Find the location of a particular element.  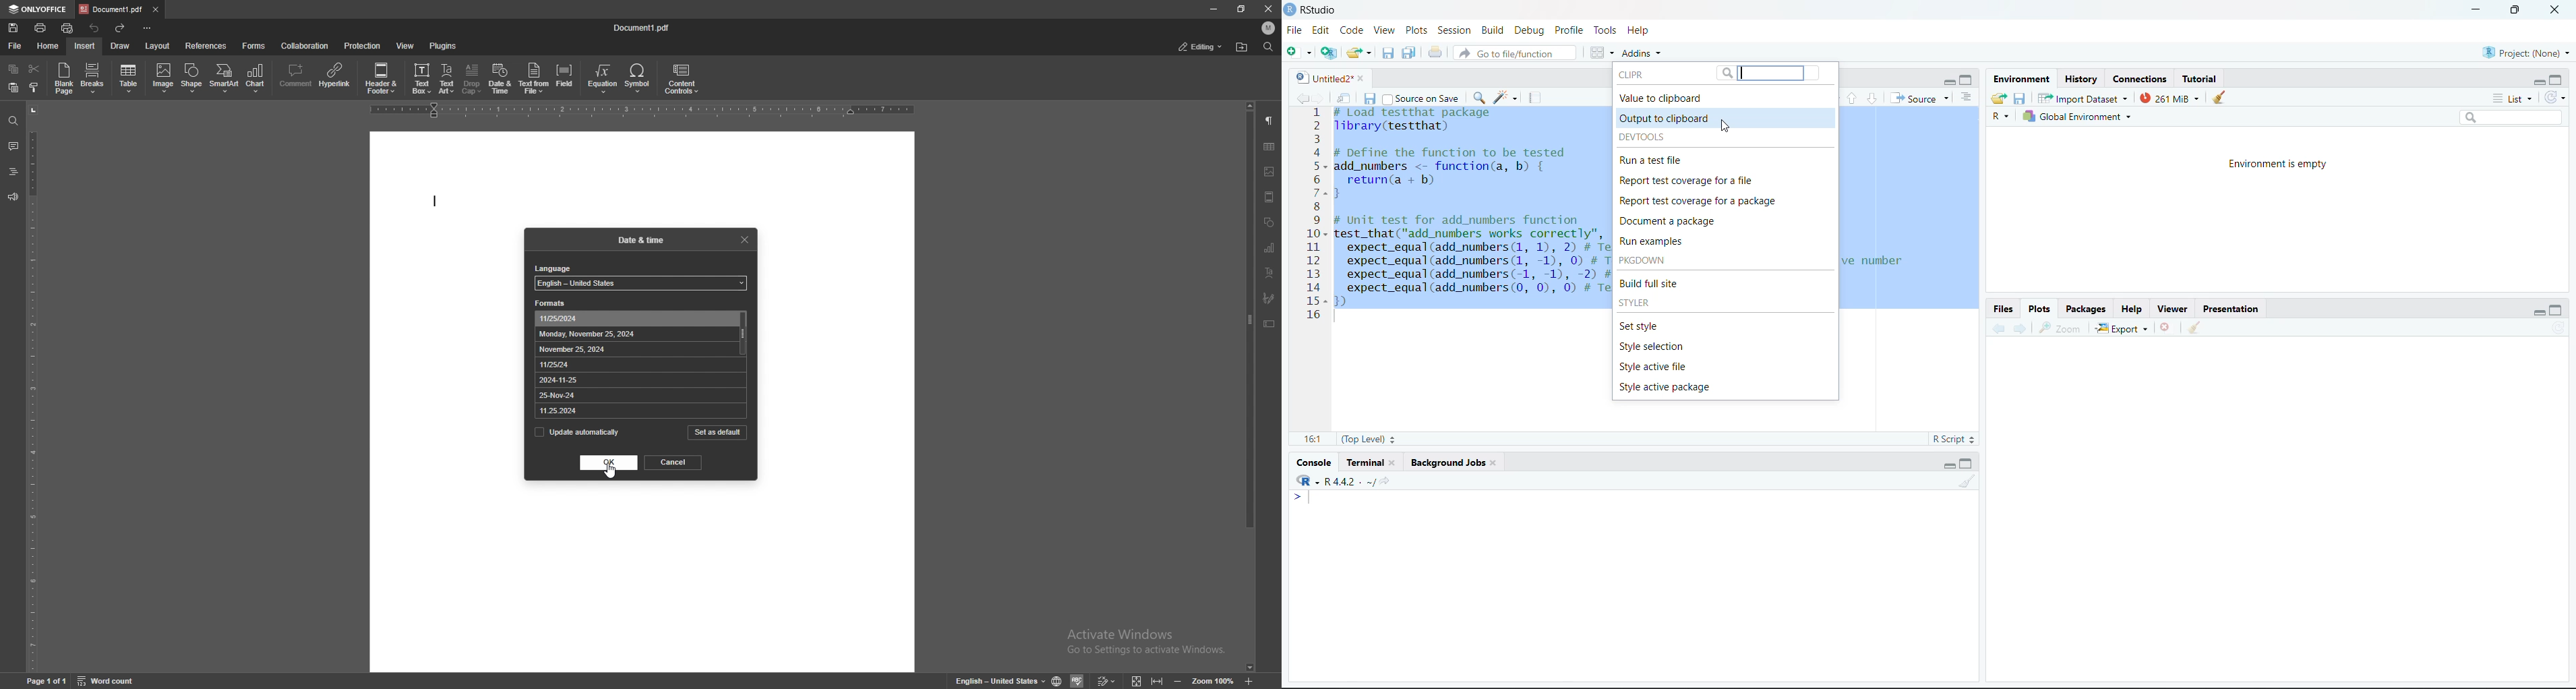

Presentation is located at coordinates (2231, 308).